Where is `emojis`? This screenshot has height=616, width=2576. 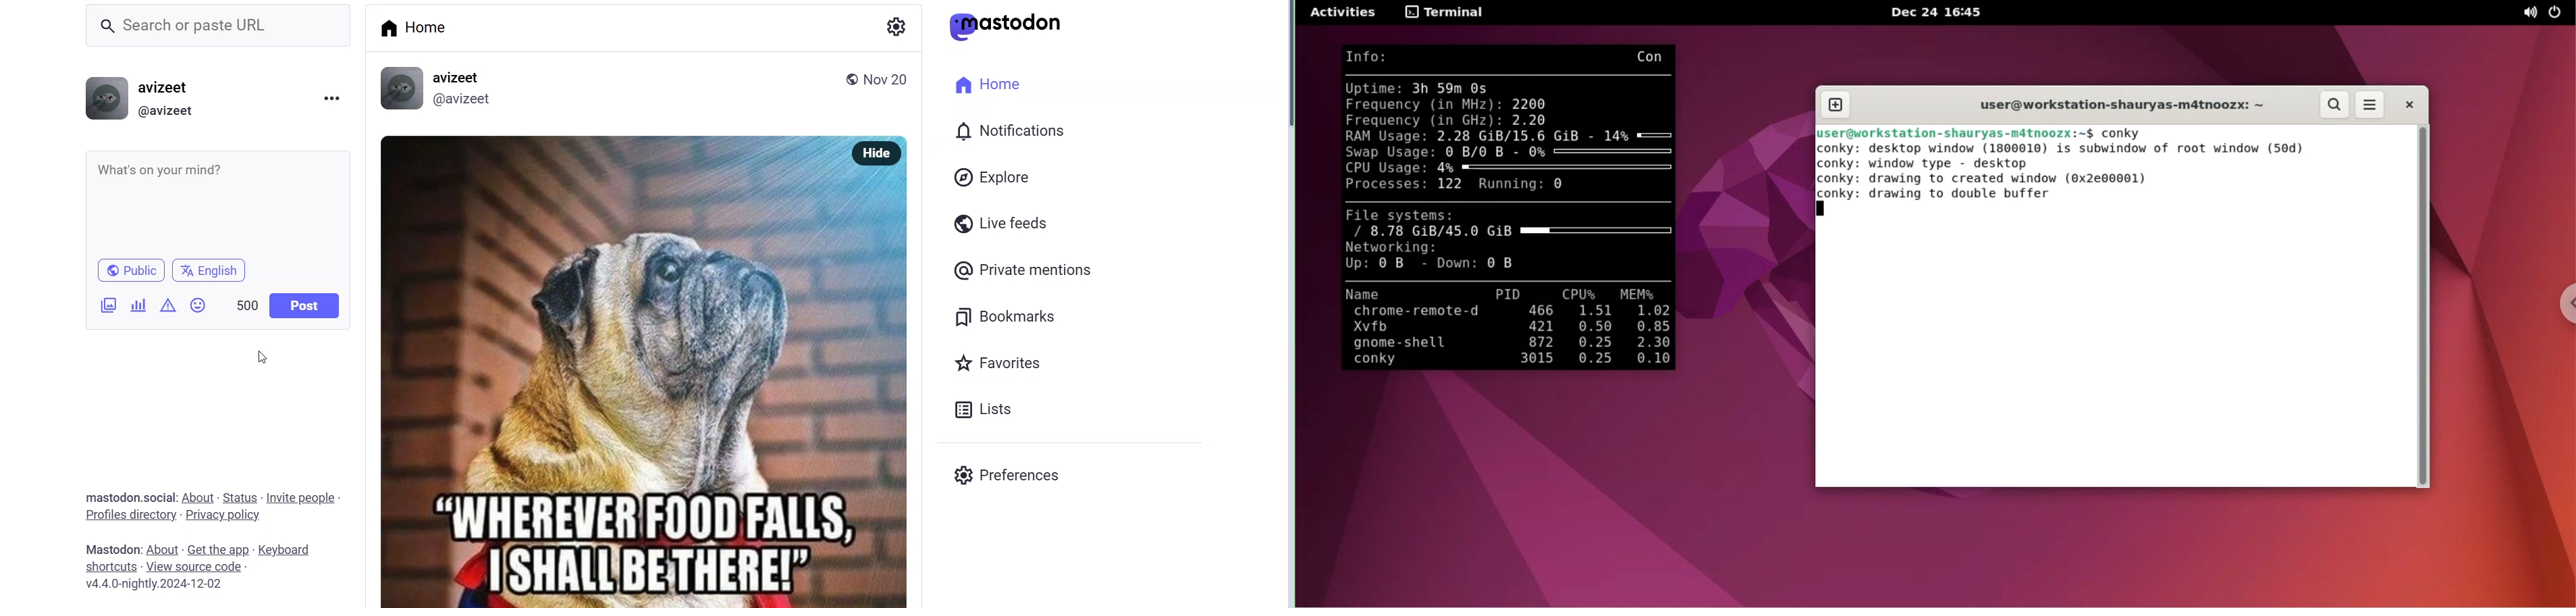 emojis is located at coordinates (200, 305).